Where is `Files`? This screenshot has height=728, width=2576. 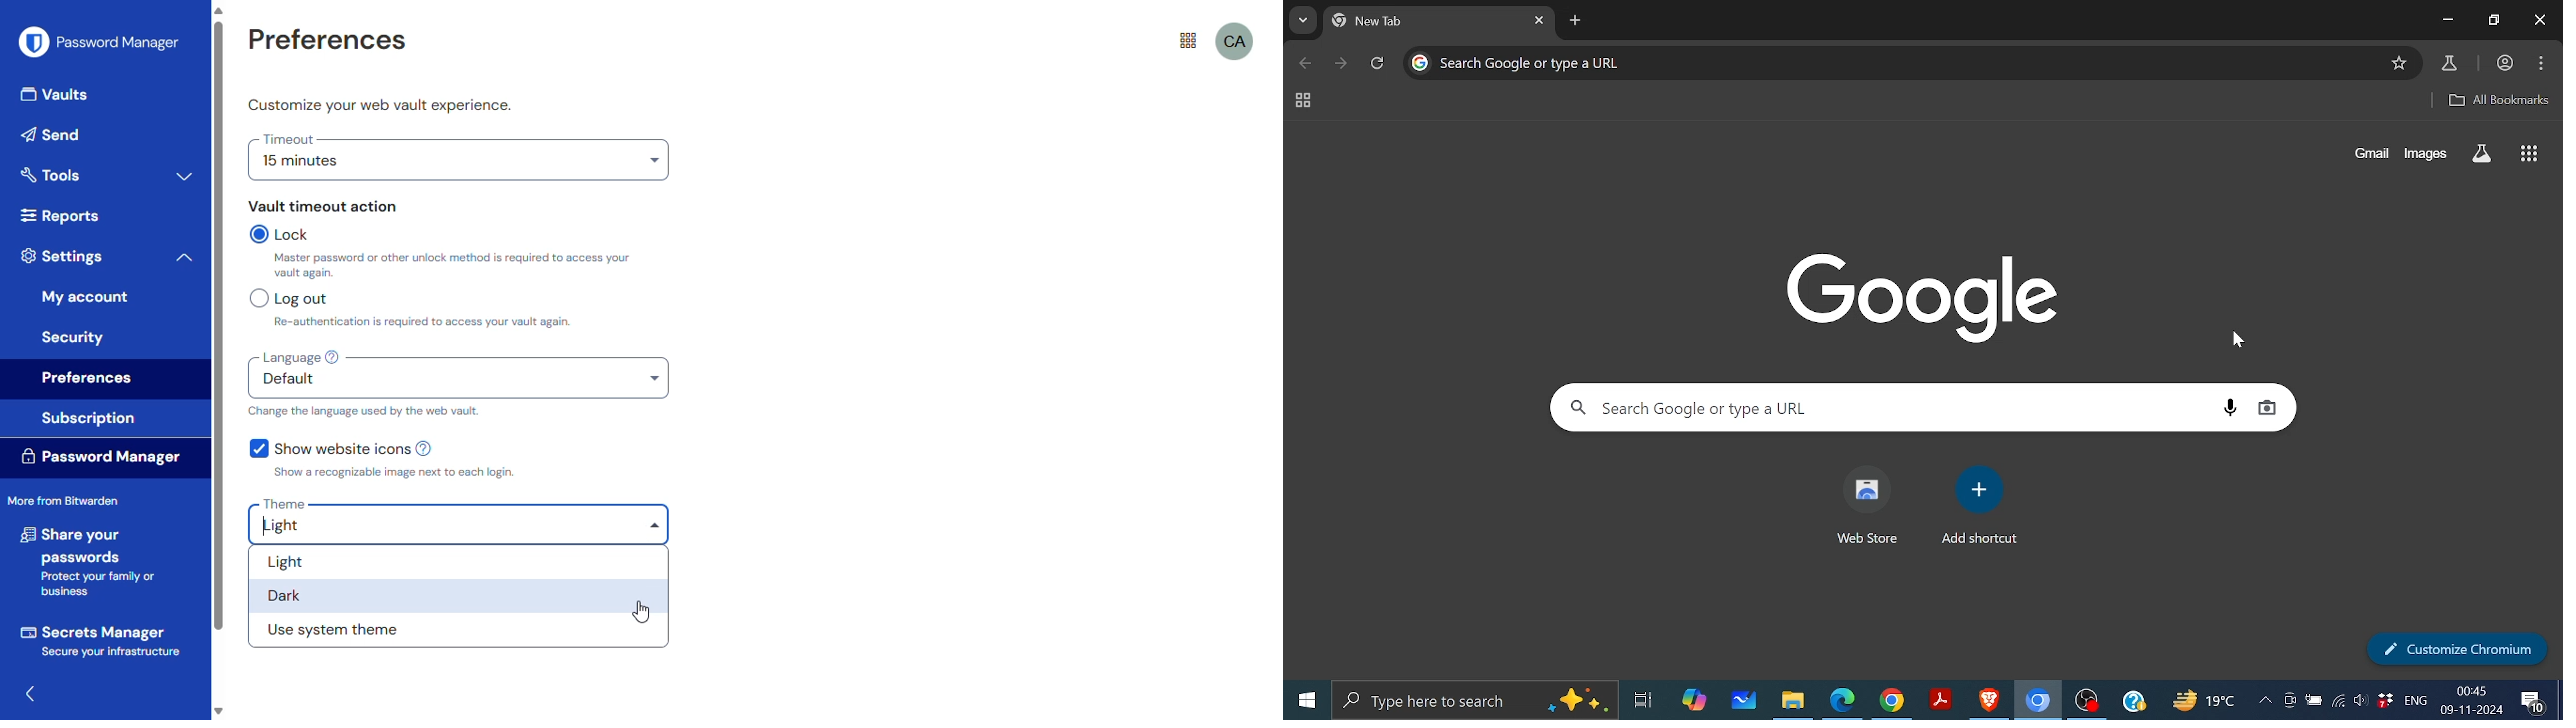 Files is located at coordinates (1793, 702).